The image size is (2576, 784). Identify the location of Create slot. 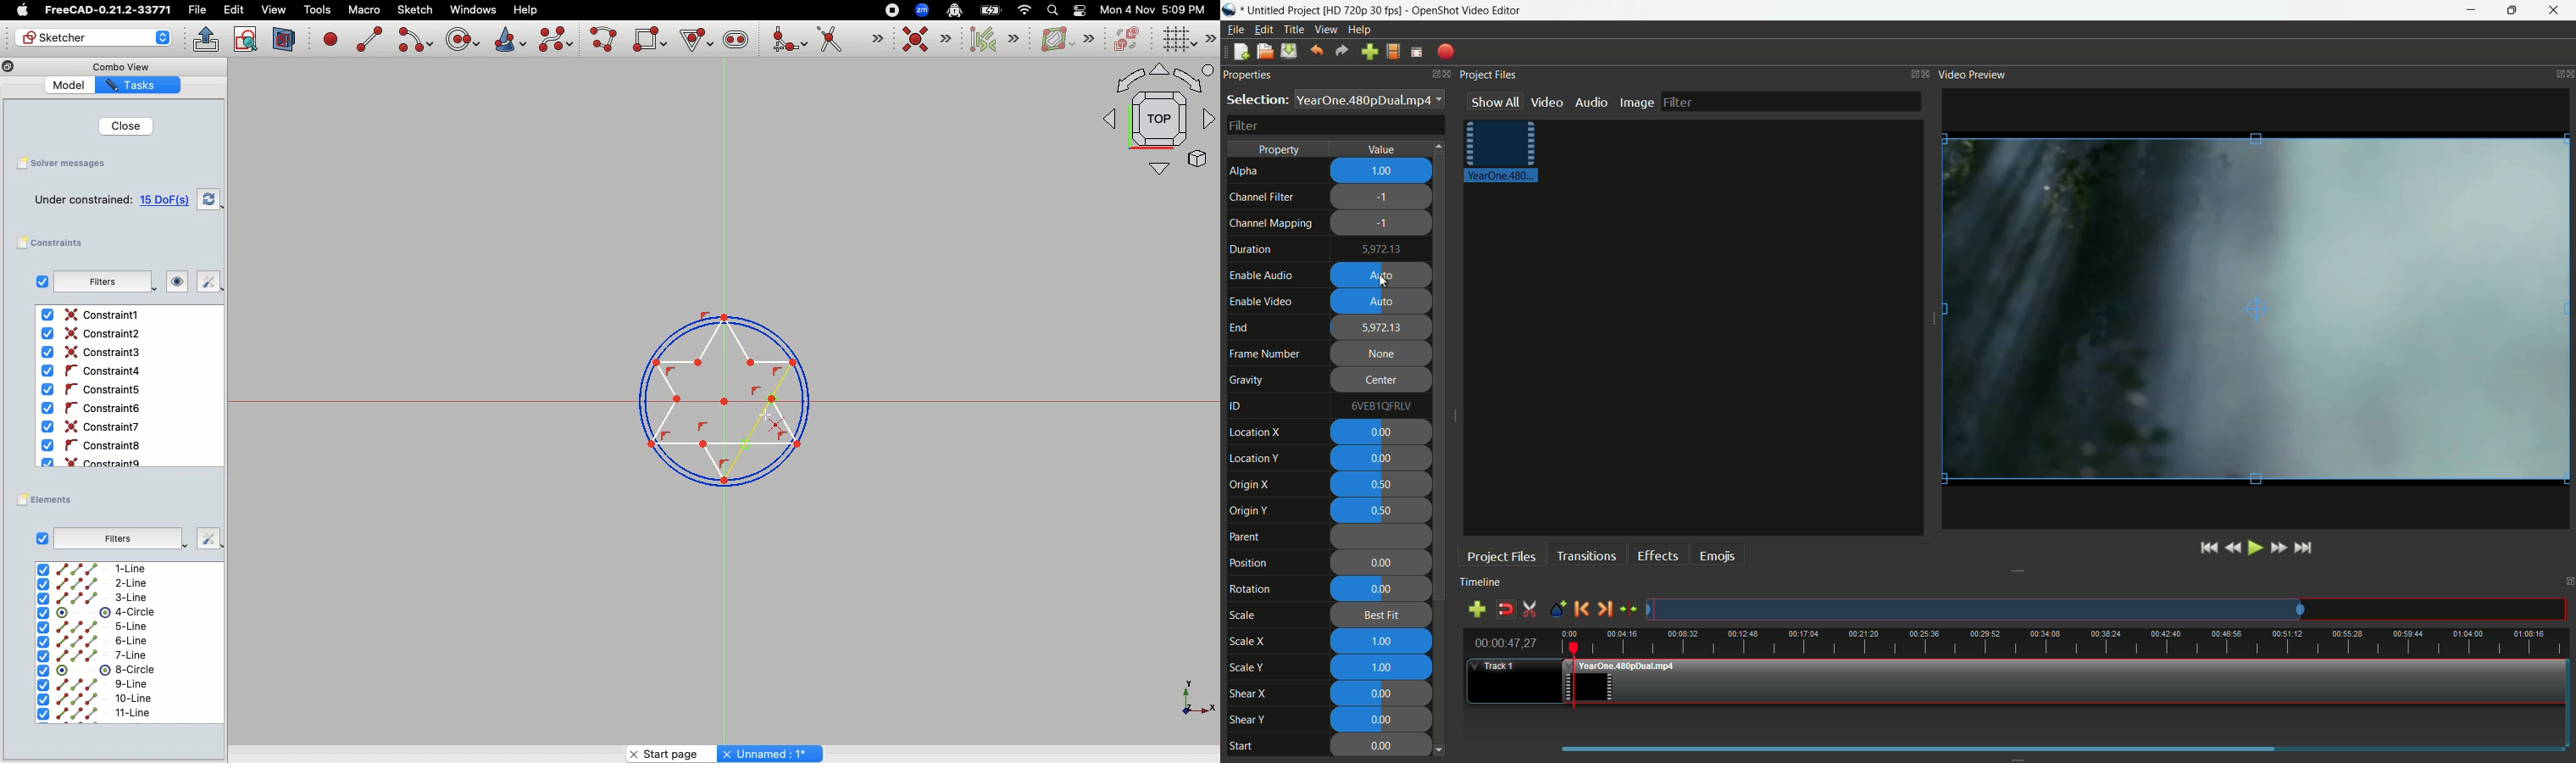
(735, 42).